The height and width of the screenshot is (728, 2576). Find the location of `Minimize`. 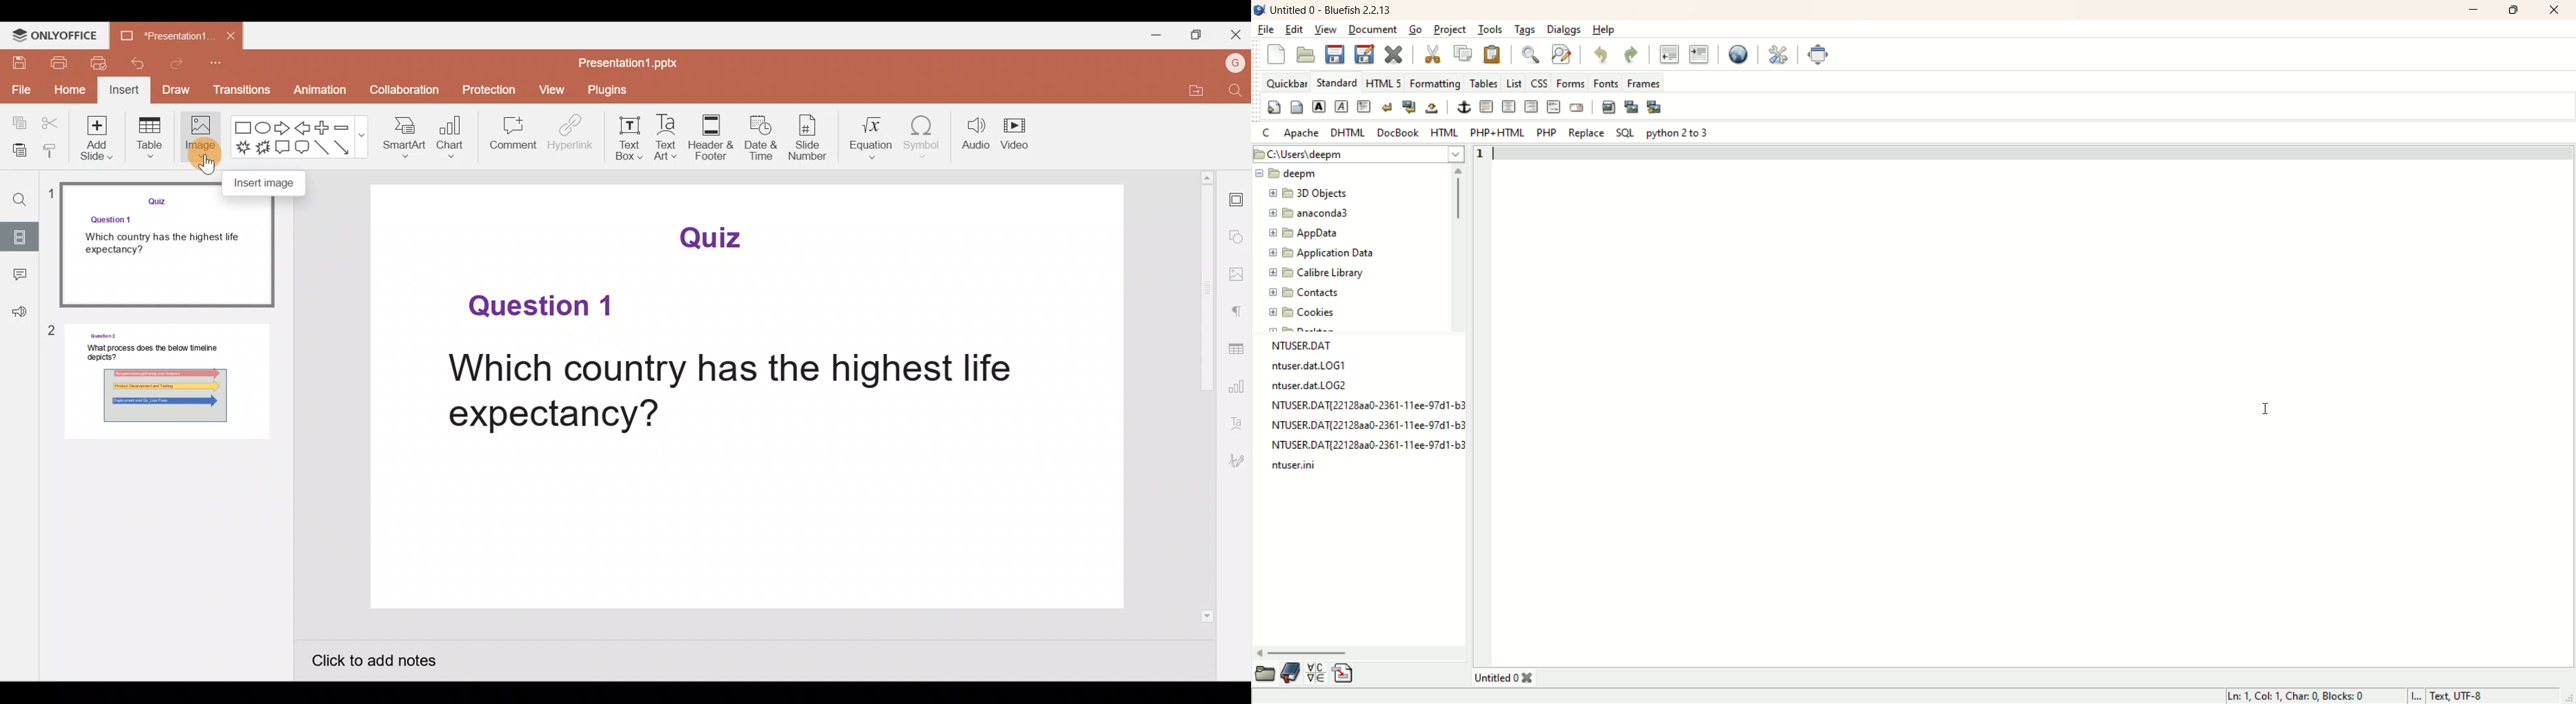

Minimize is located at coordinates (1154, 34).